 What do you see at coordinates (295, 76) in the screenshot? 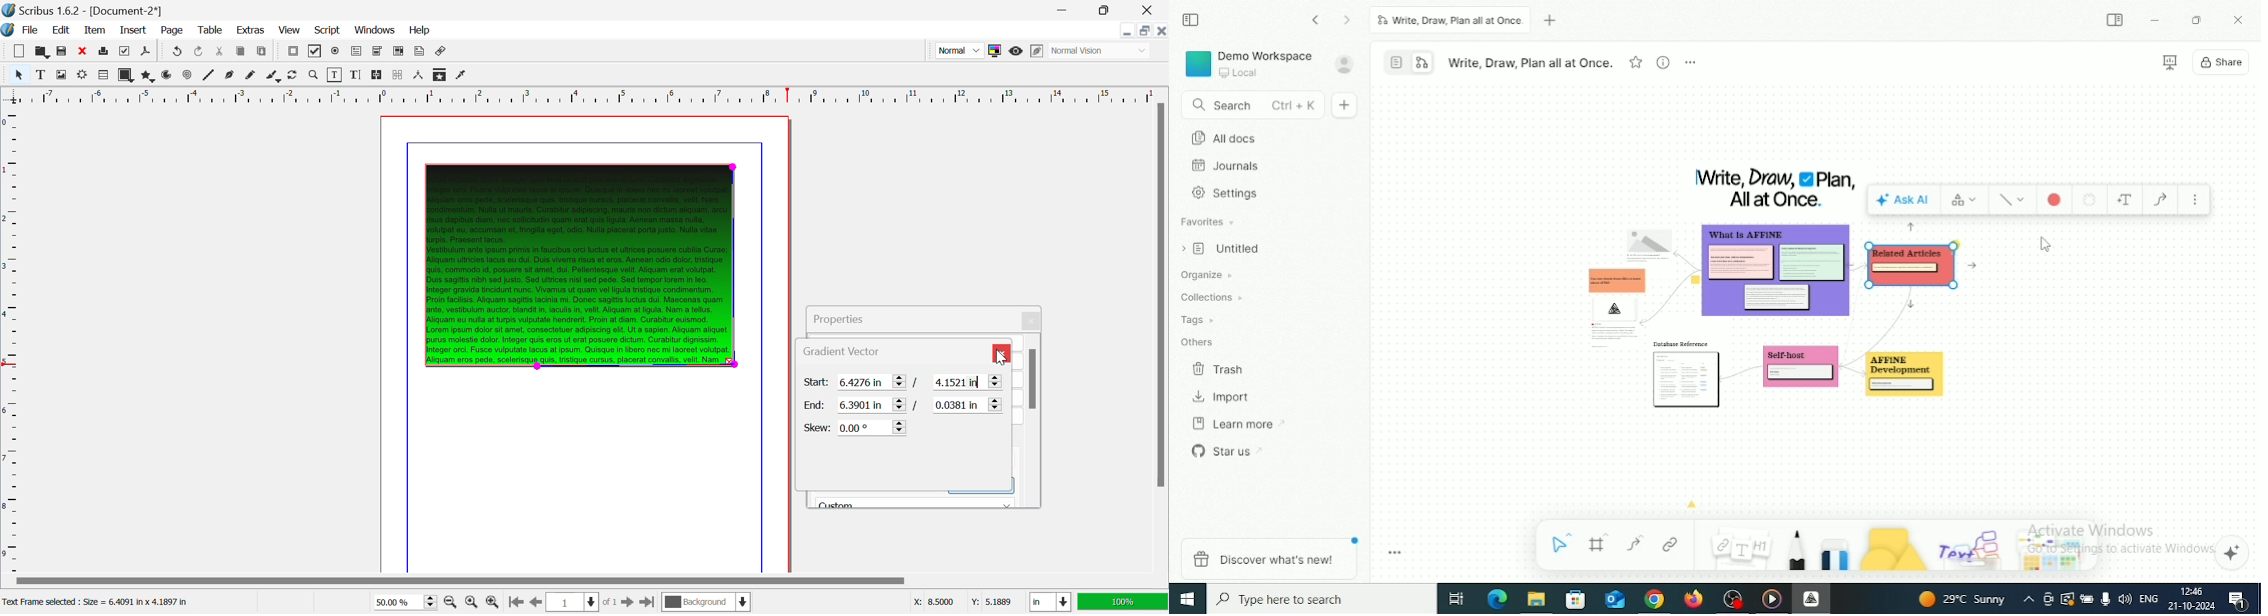
I see `Page Rotation` at bounding box center [295, 76].